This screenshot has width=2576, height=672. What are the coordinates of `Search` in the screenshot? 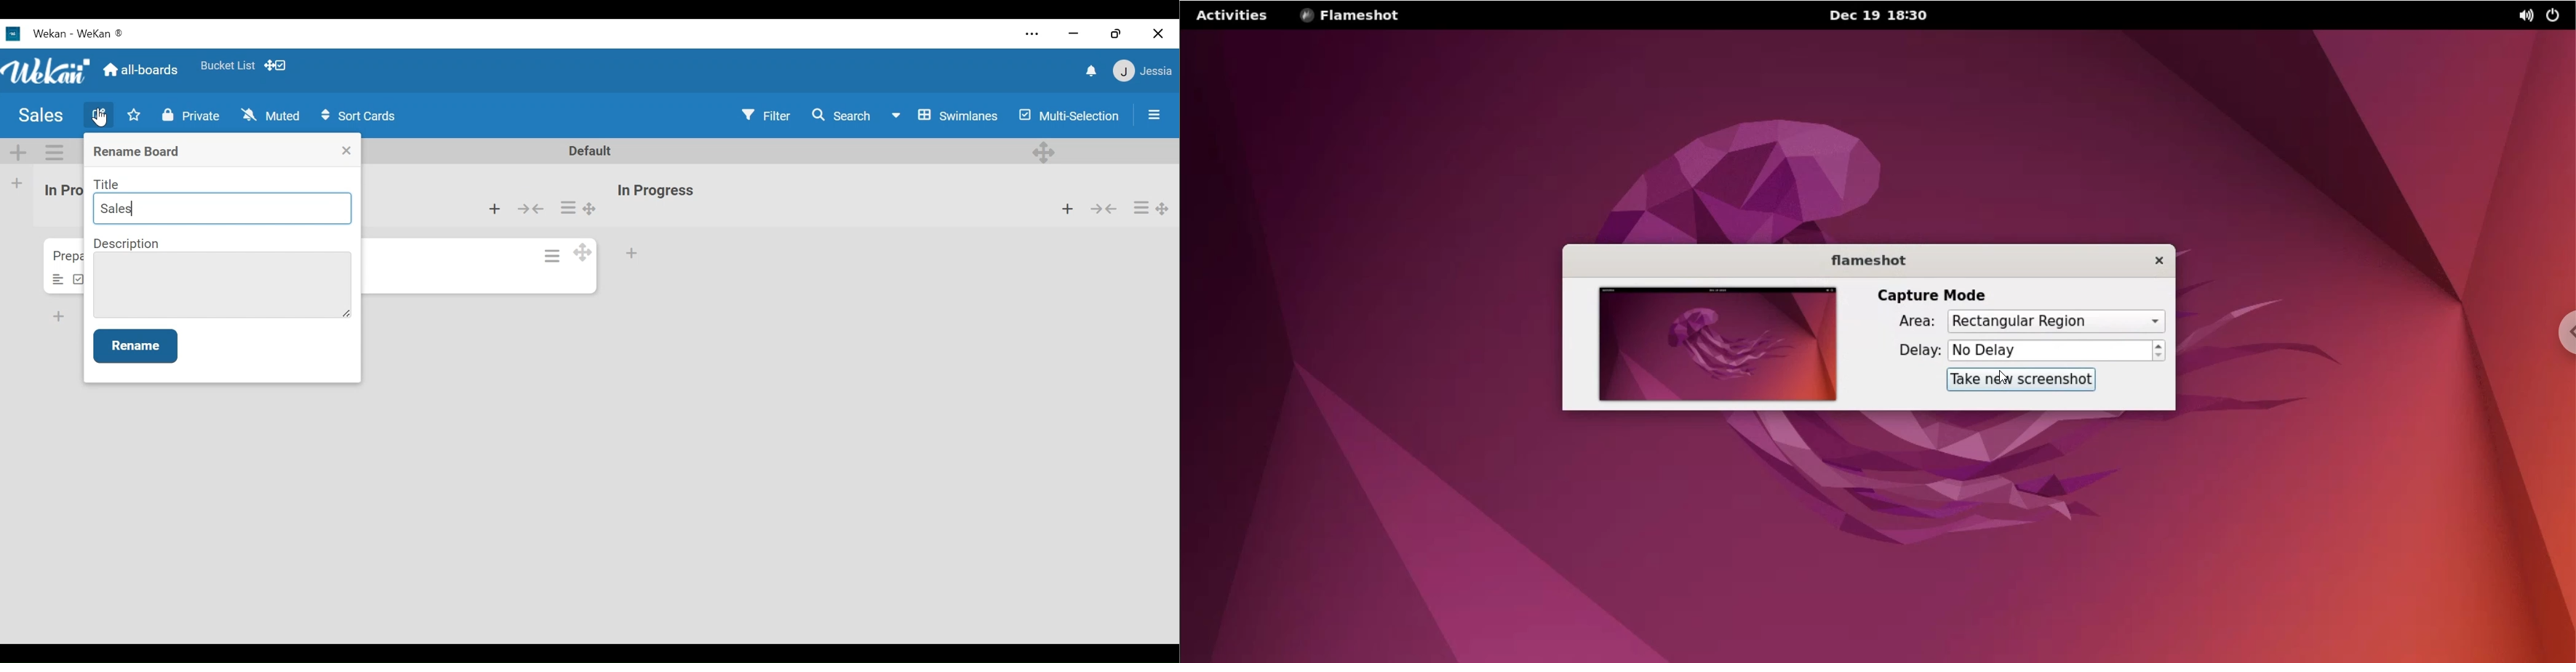 It's located at (843, 115).